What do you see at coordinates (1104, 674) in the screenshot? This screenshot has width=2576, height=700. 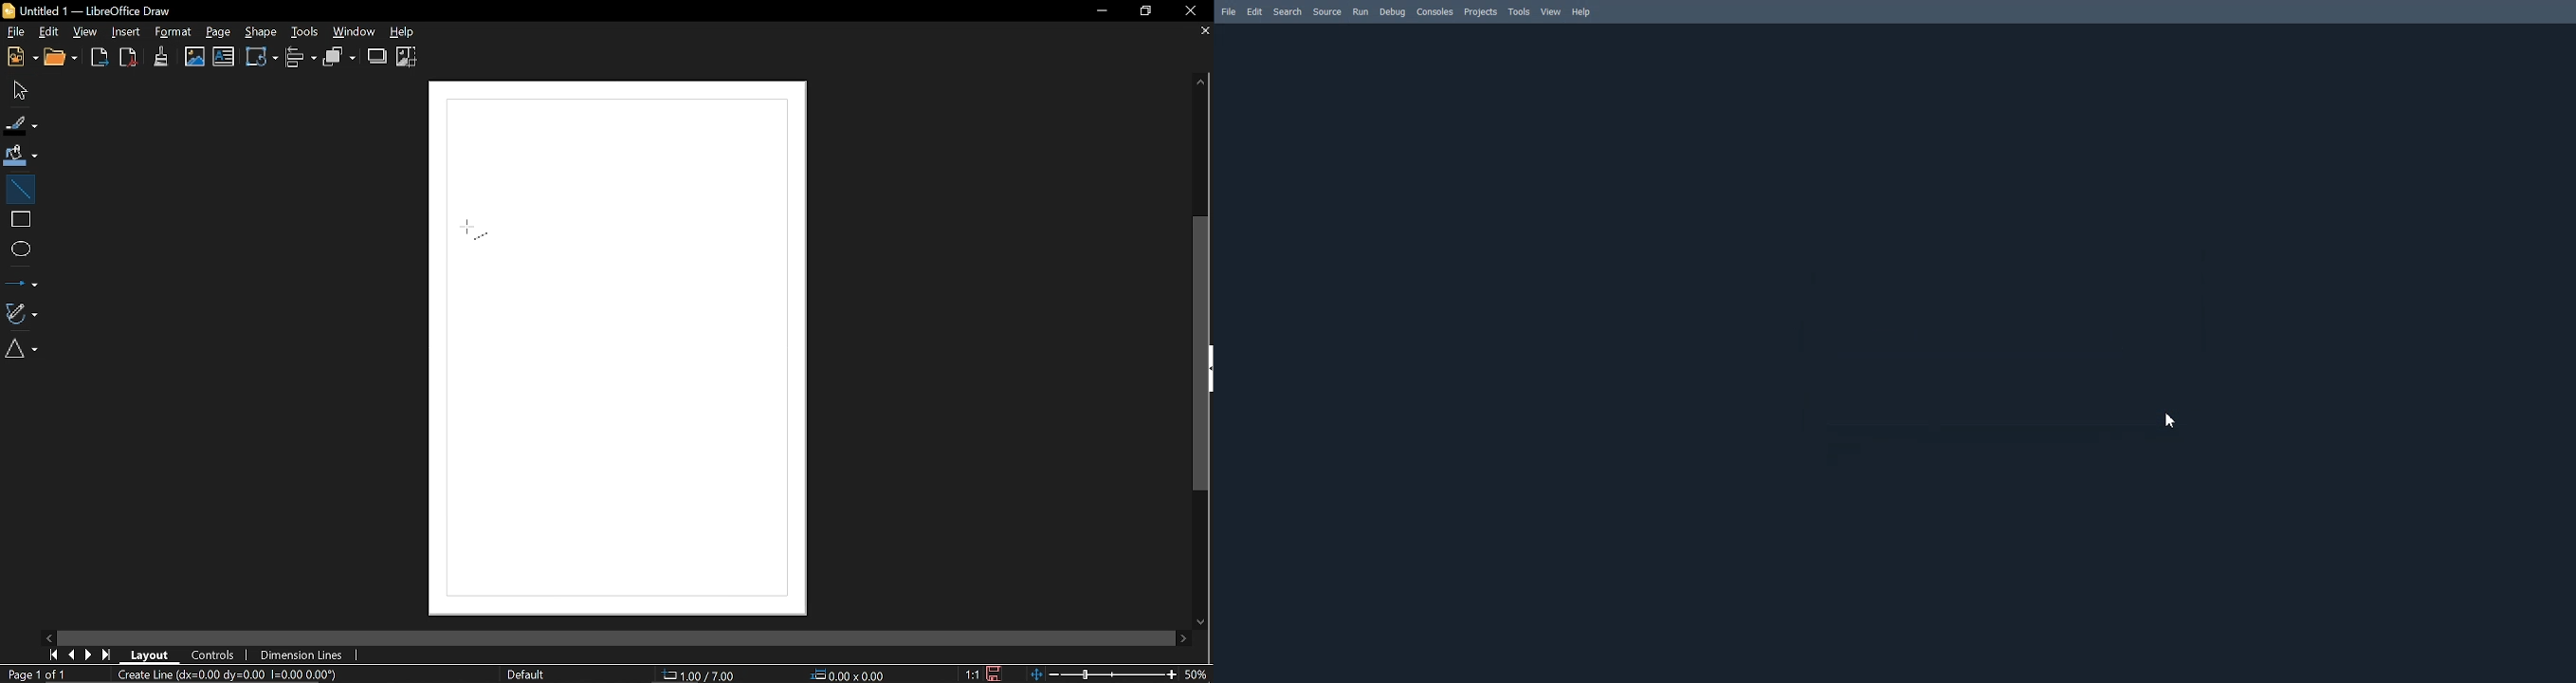 I see `change zoom` at bounding box center [1104, 674].